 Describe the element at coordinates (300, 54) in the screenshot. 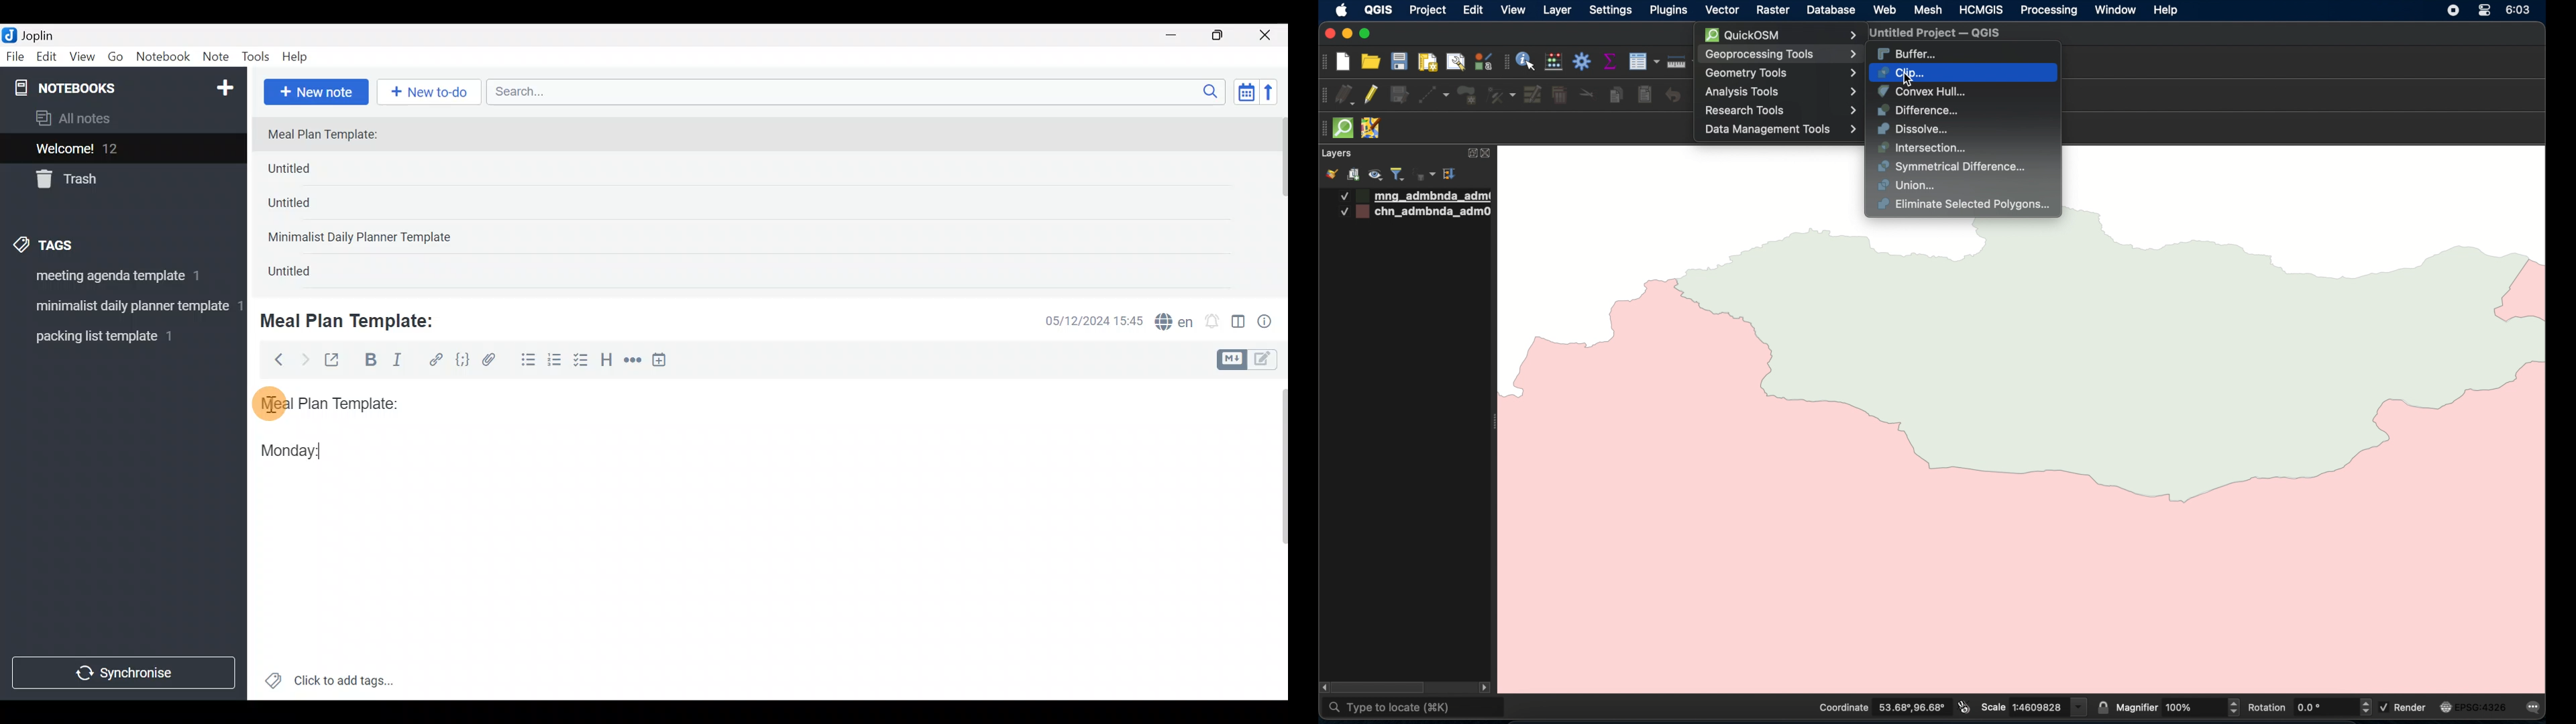

I see `Help` at that location.